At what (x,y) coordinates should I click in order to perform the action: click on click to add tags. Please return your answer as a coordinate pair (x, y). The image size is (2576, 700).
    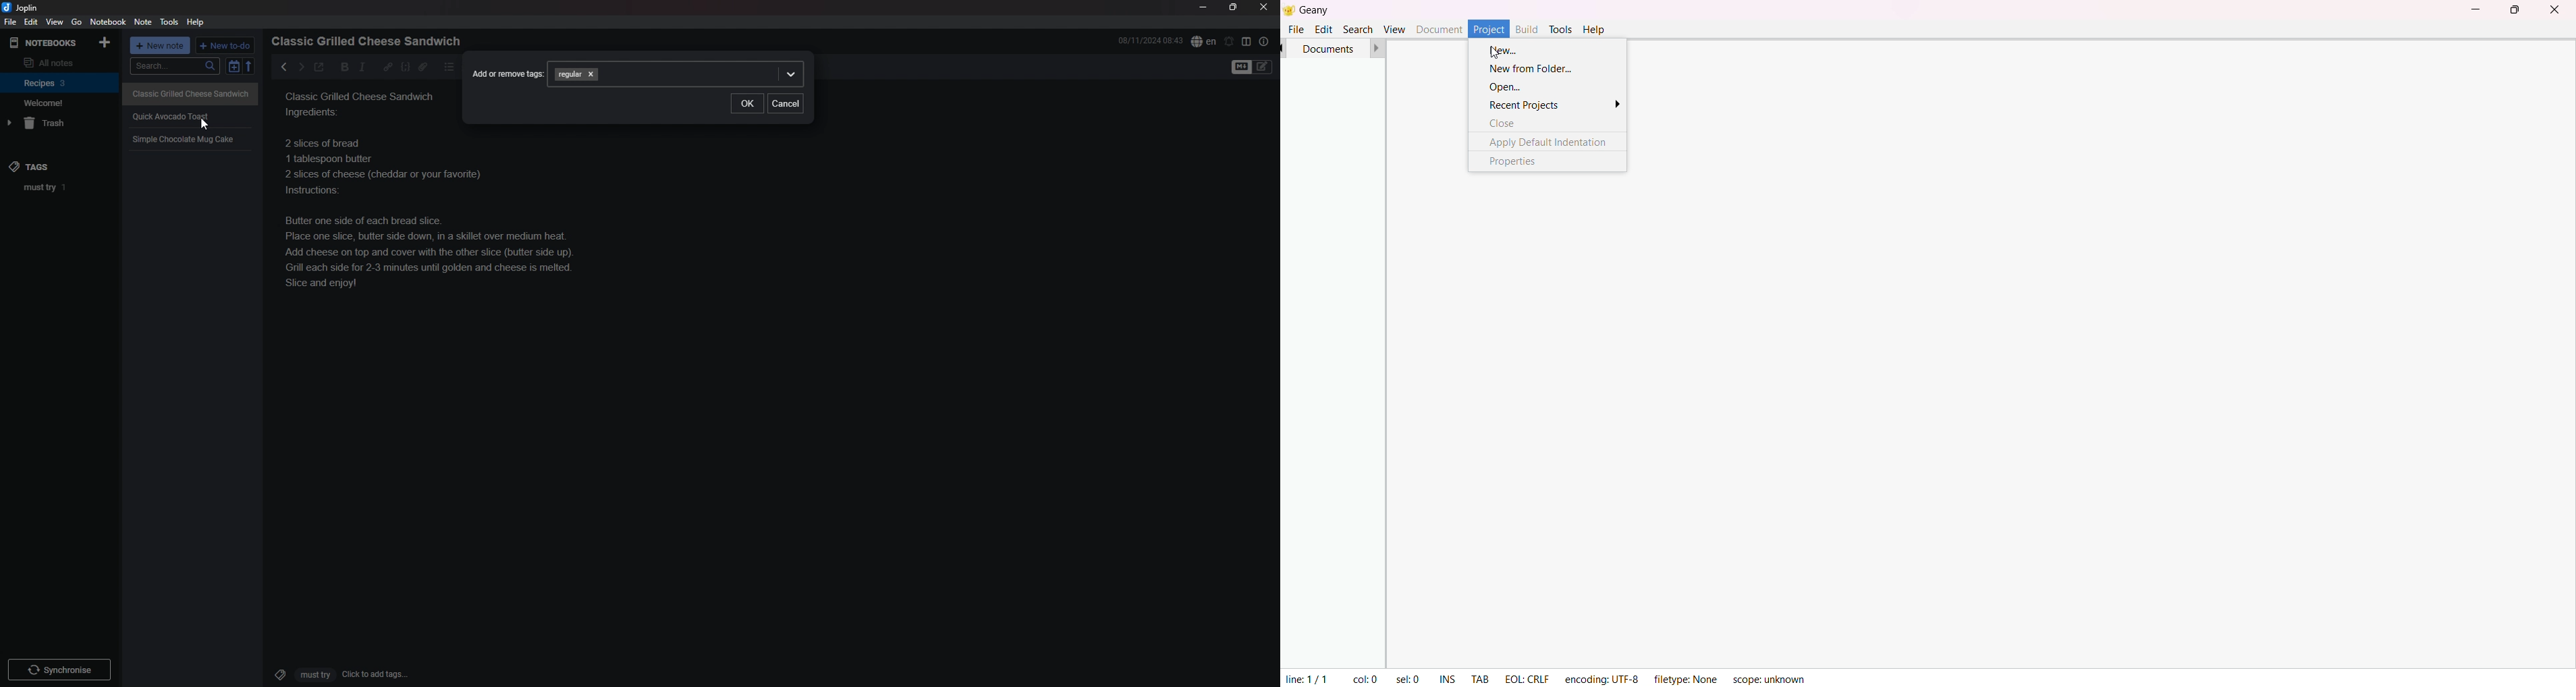
    Looking at the image, I should click on (336, 674).